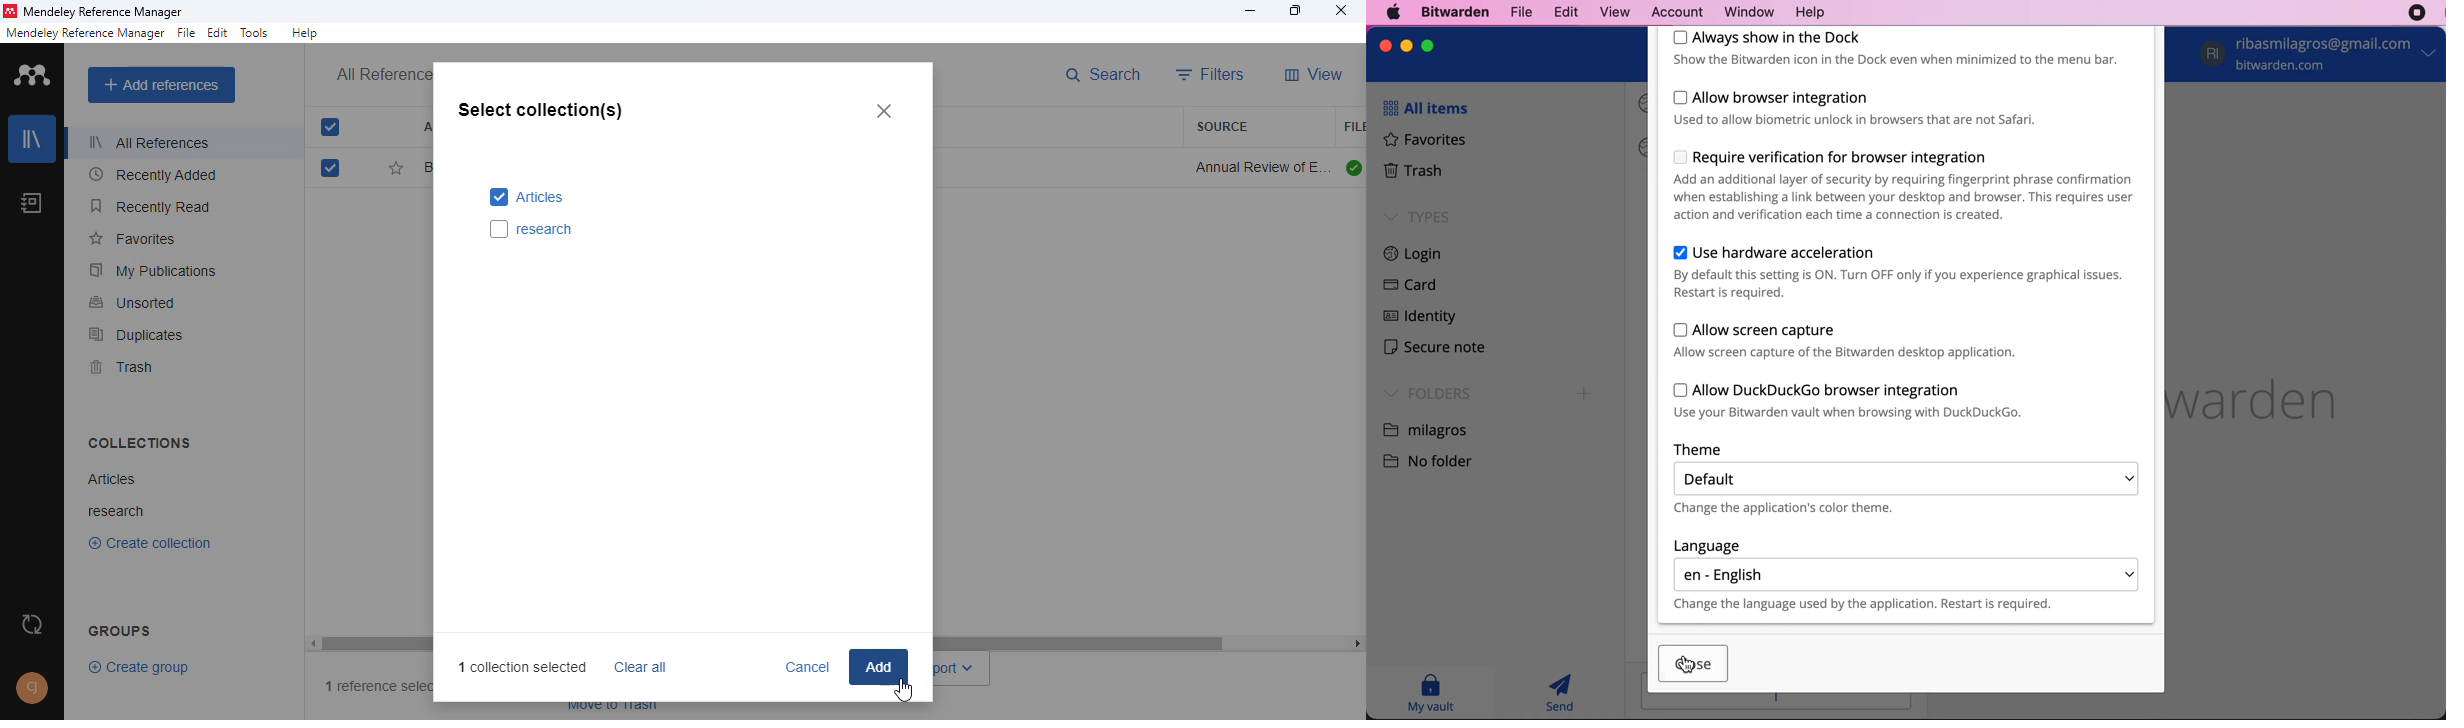 This screenshot has height=728, width=2464. What do you see at coordinates (308, 31) in the screenshot?
I see `help` at bounding box center [308, 31].